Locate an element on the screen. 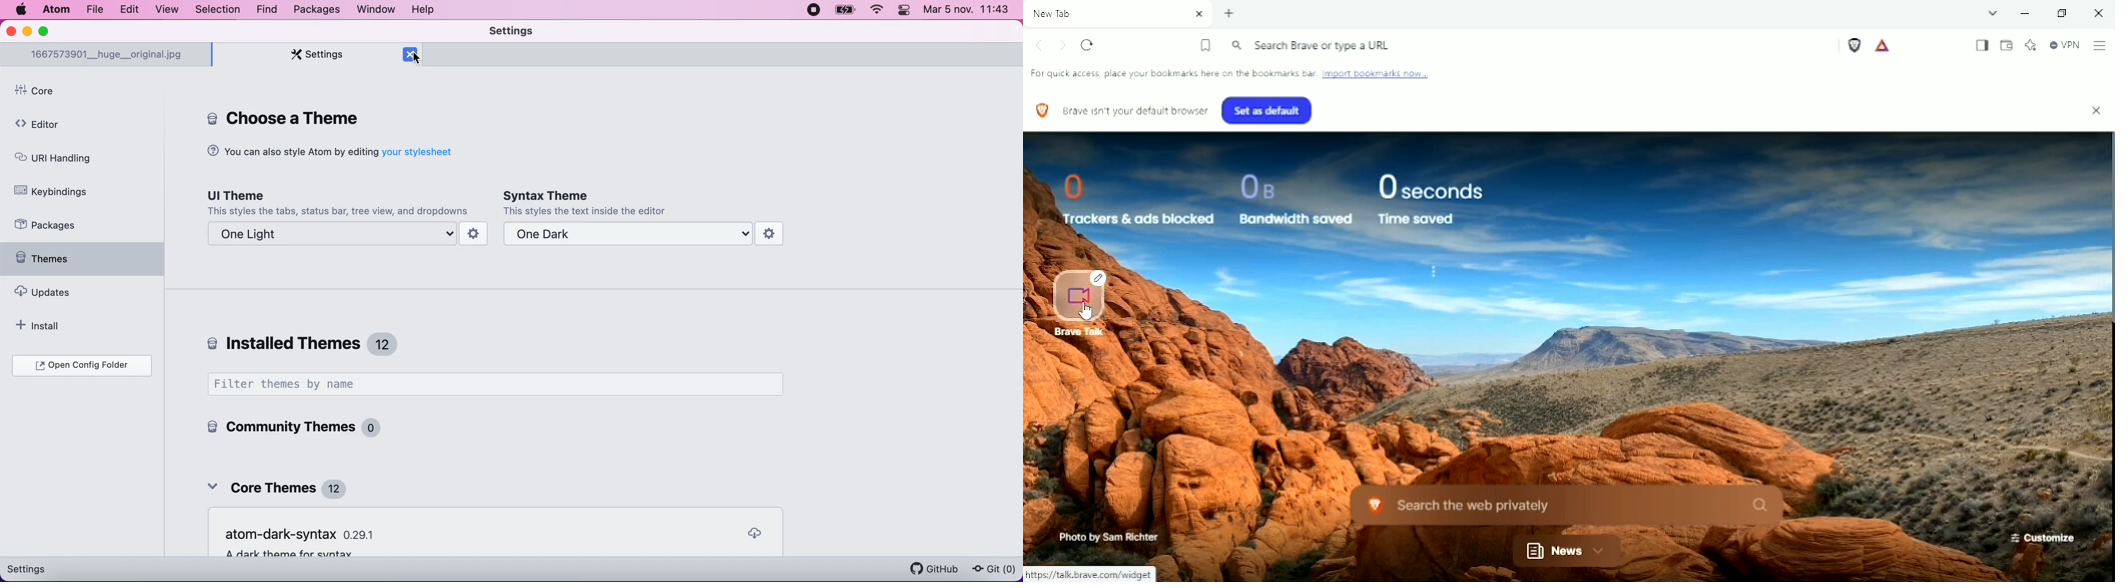  recording stopped is located at coordinates (812, 10).